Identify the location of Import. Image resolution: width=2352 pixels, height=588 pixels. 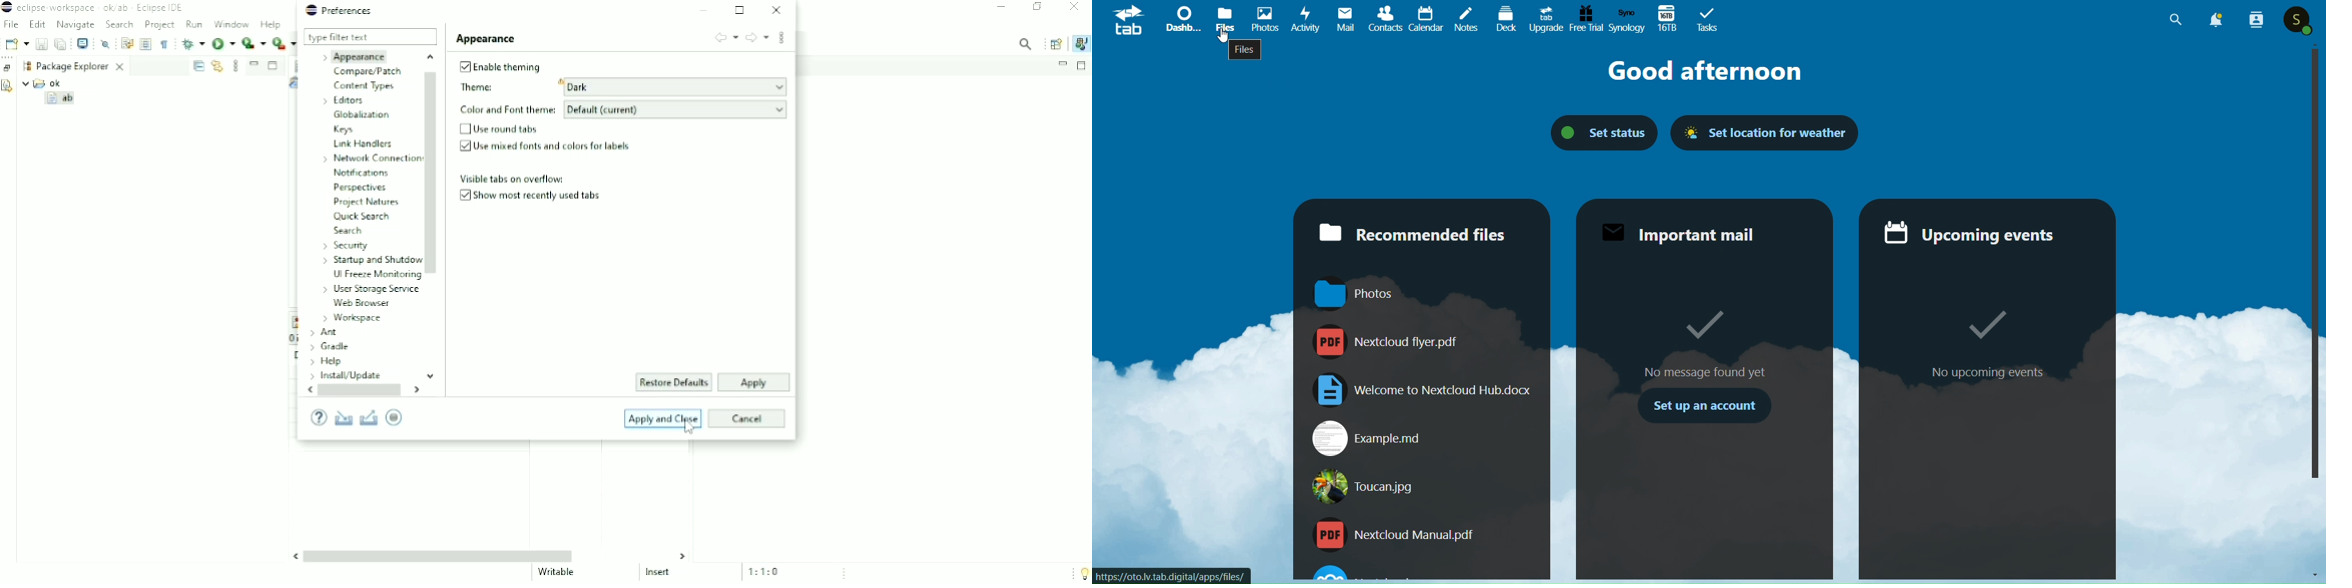
(343, 417).